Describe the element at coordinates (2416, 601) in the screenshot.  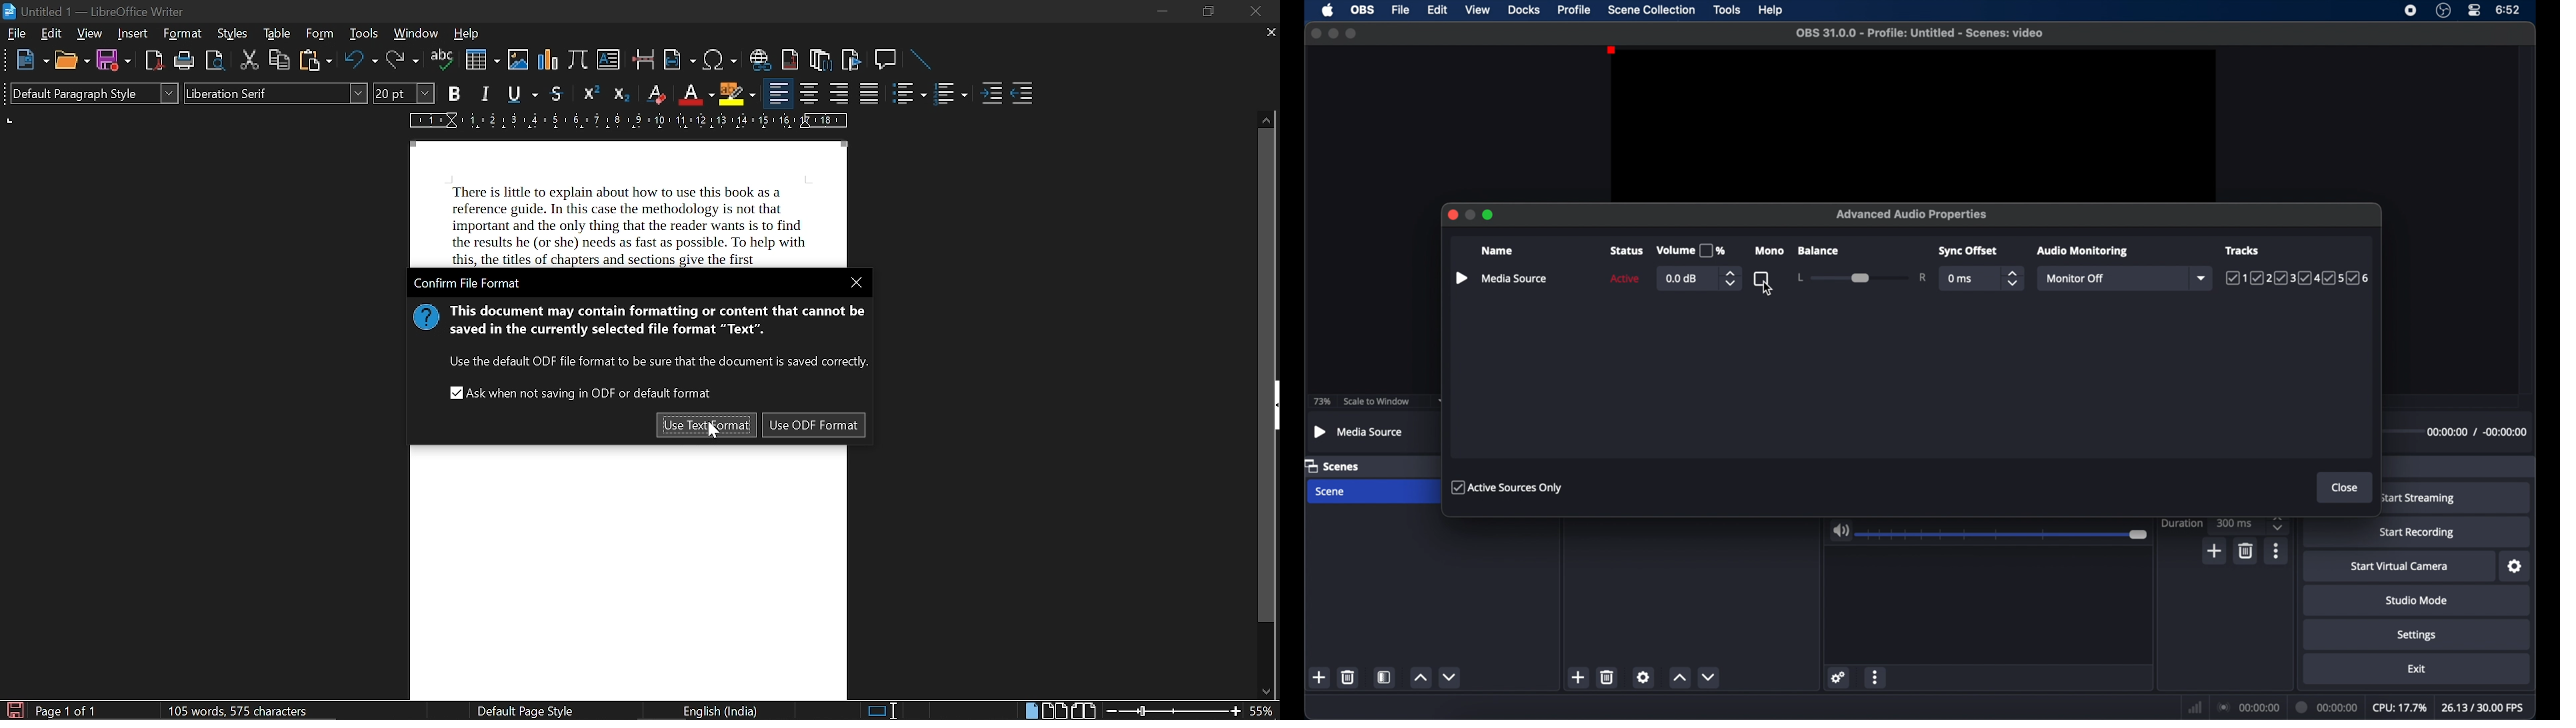
I see `studio mode` at that location.